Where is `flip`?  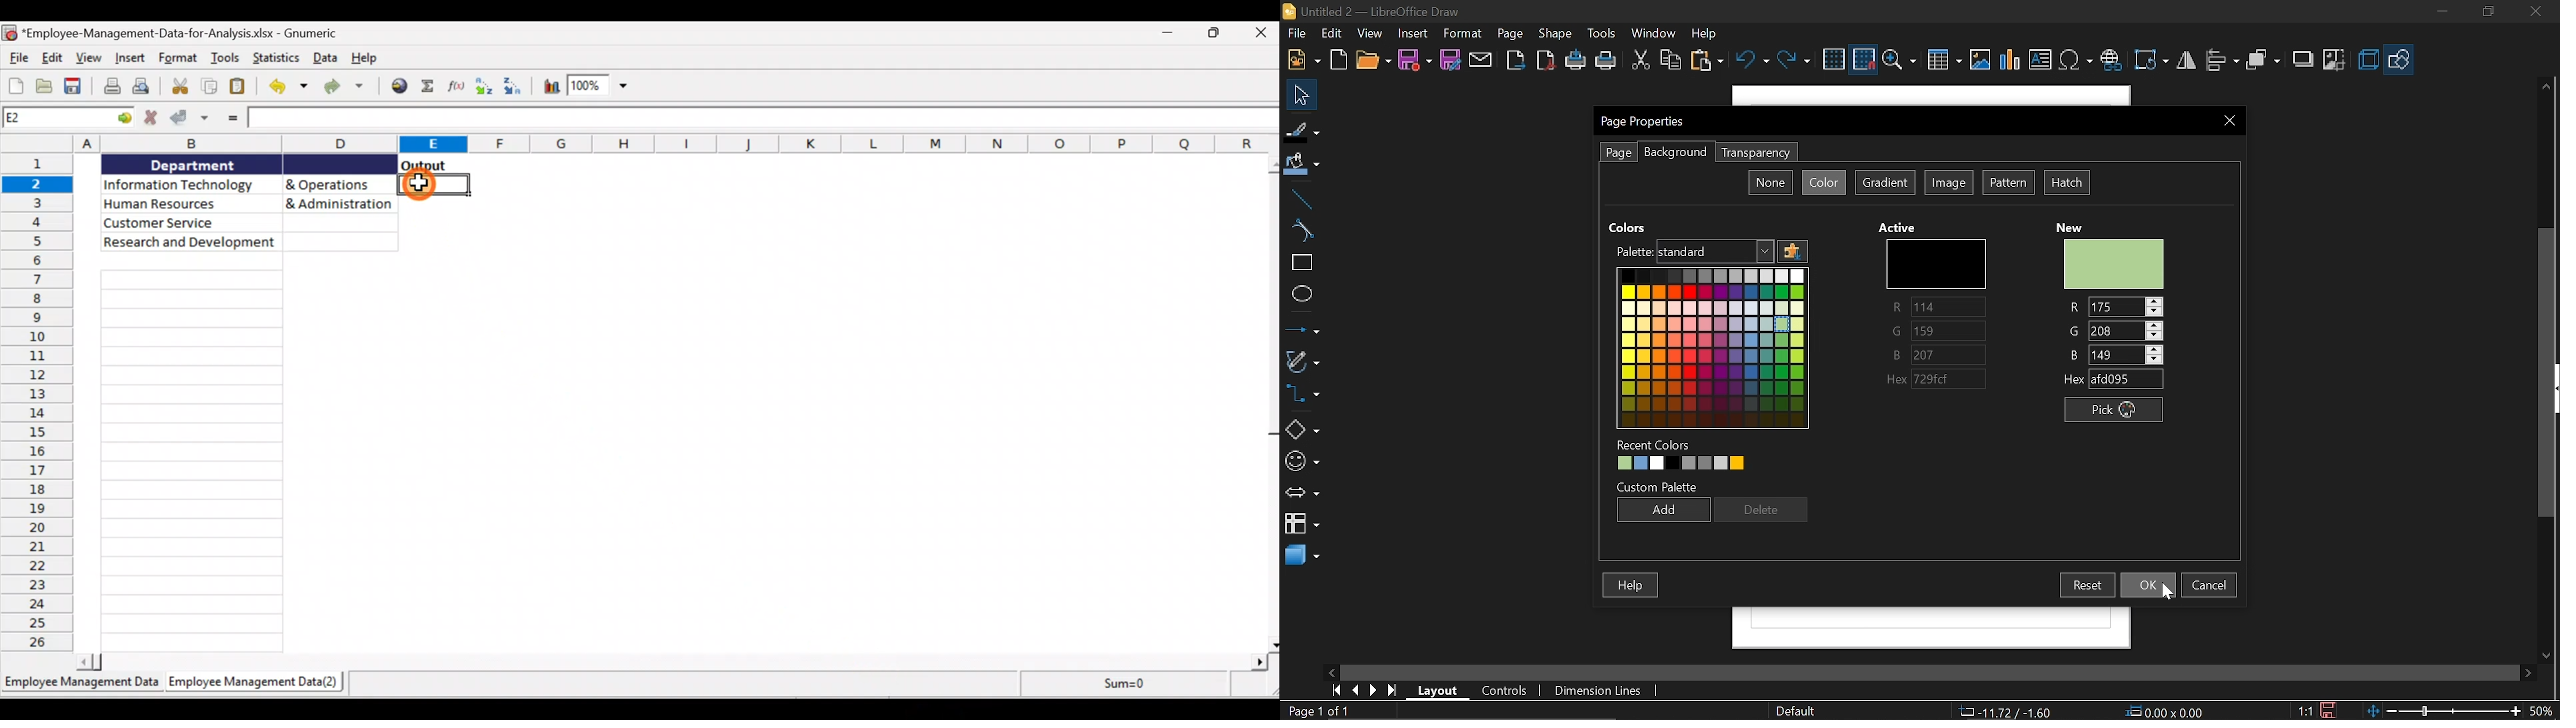
flip is located at coordinates (2186, 61).